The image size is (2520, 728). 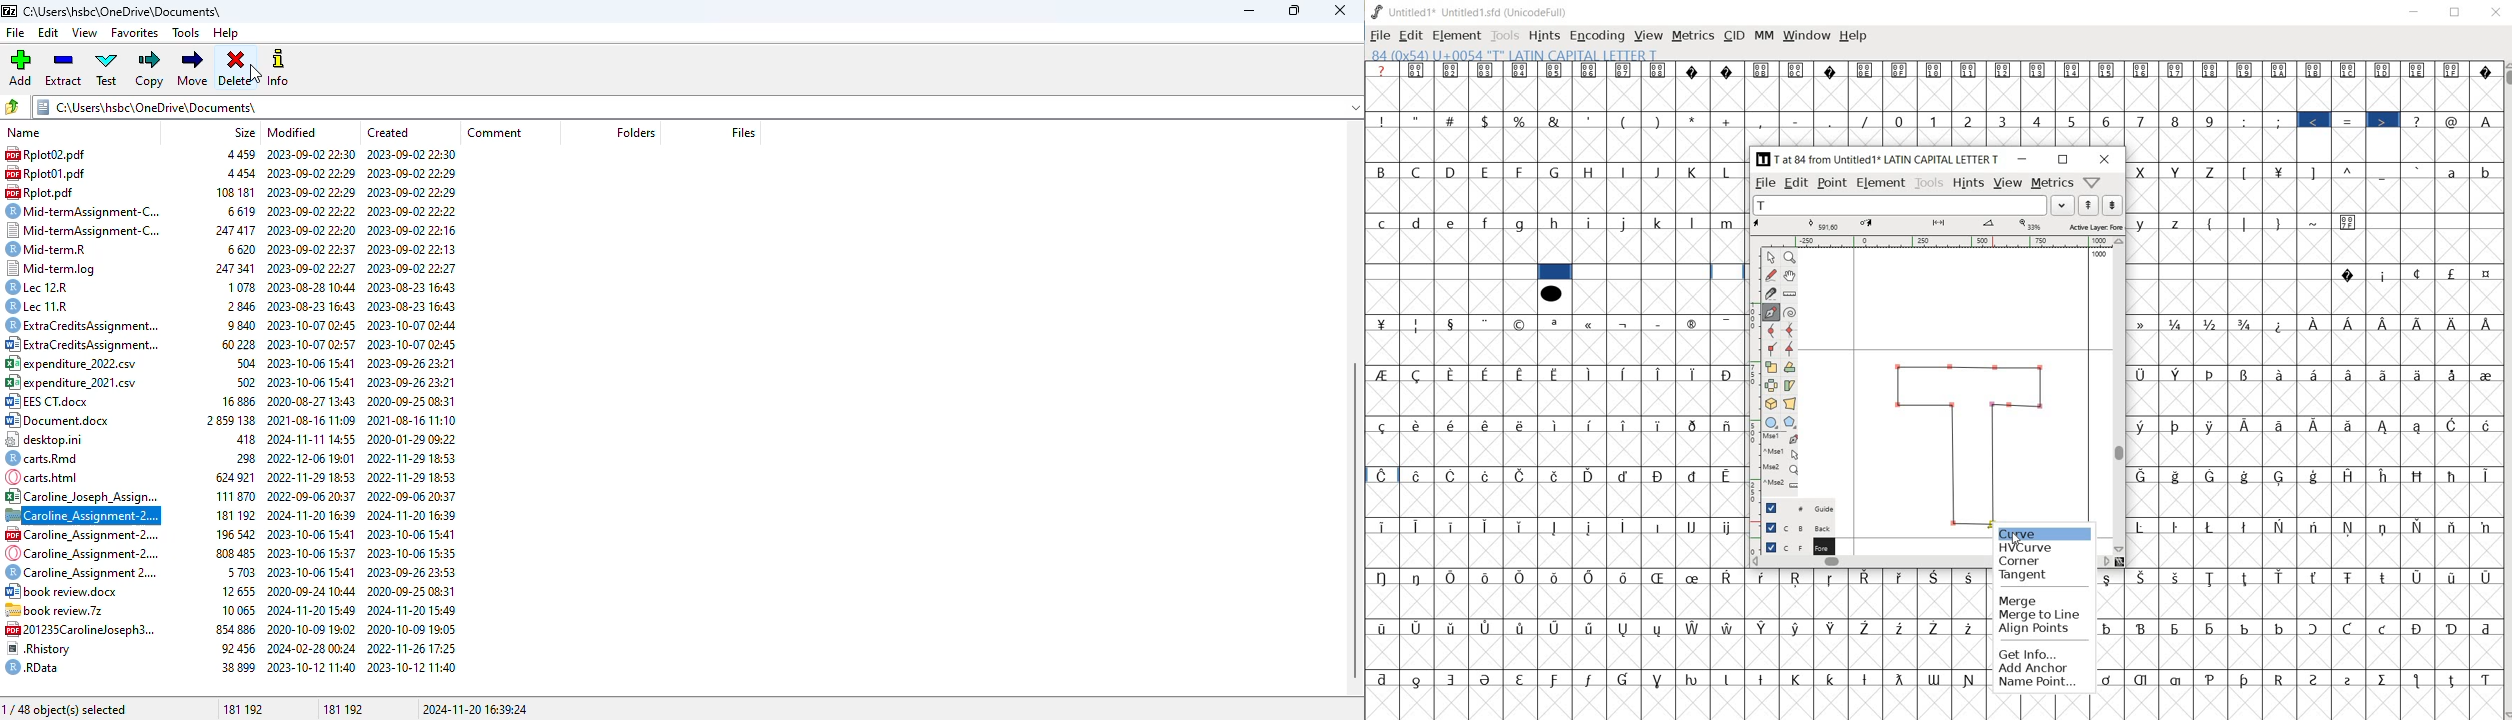 What do you see at coordinates (1625, 120) in the screenshot?
I see `(` at bounding box center [1625, 120].